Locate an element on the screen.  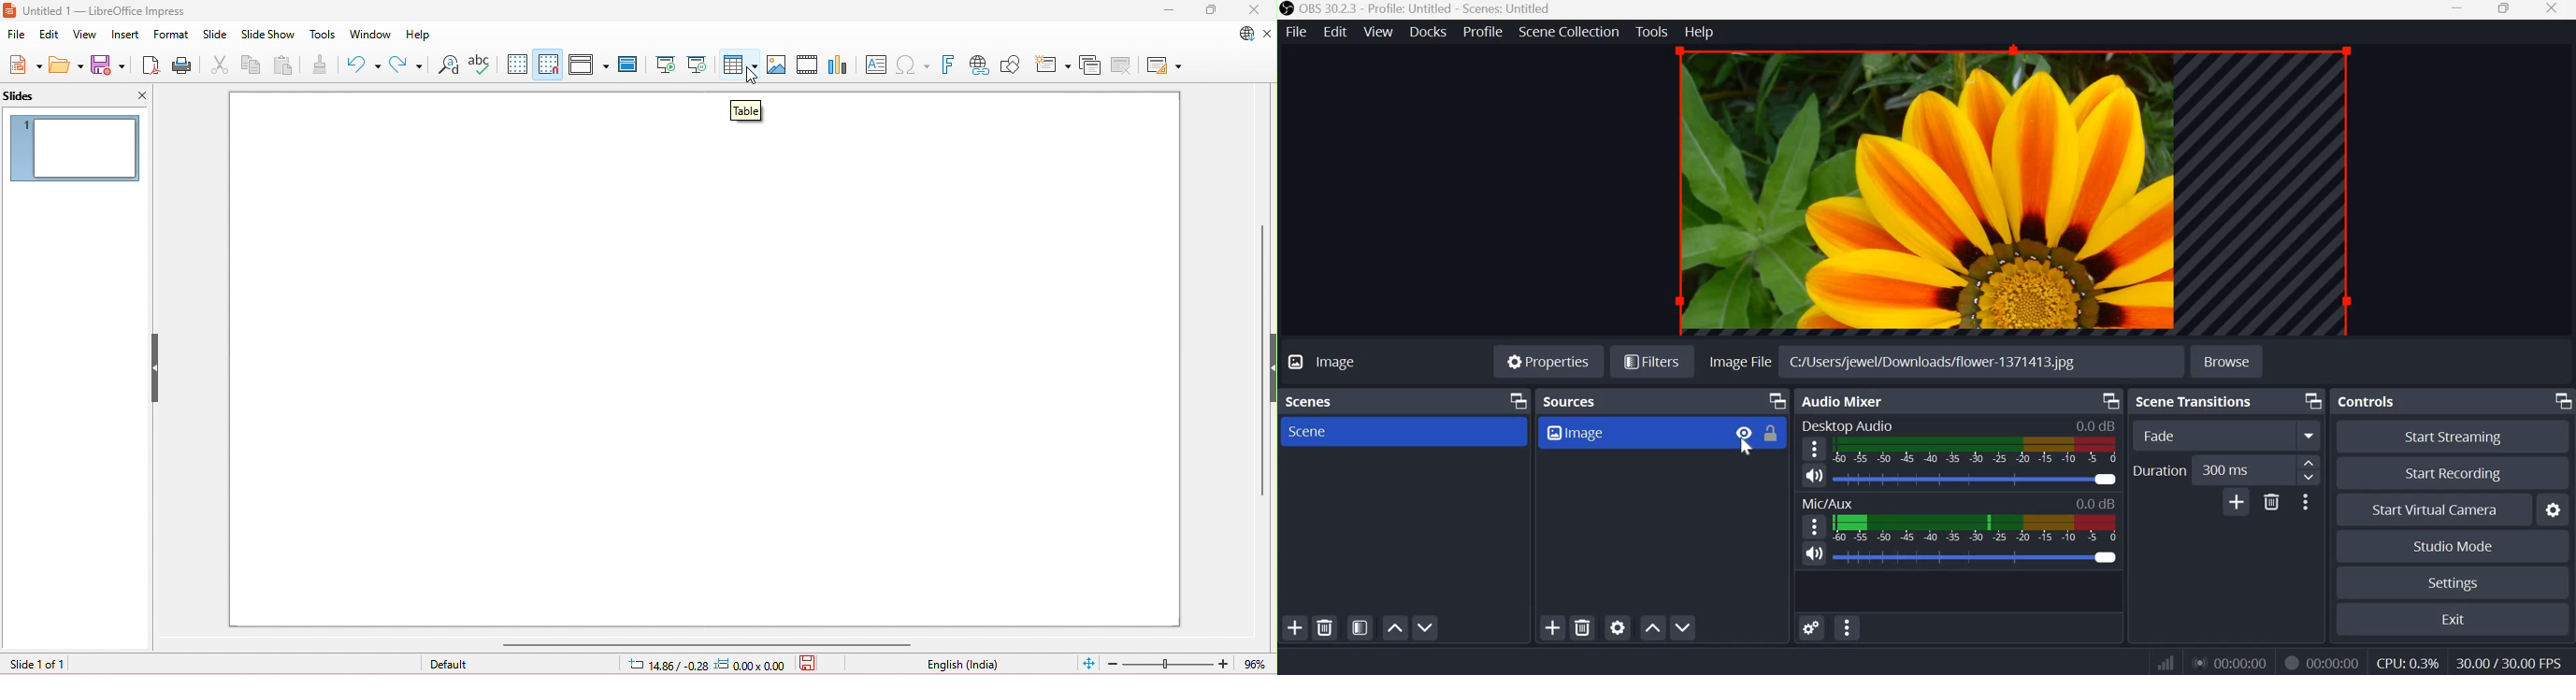
slide is located at coordinates (216, 35).